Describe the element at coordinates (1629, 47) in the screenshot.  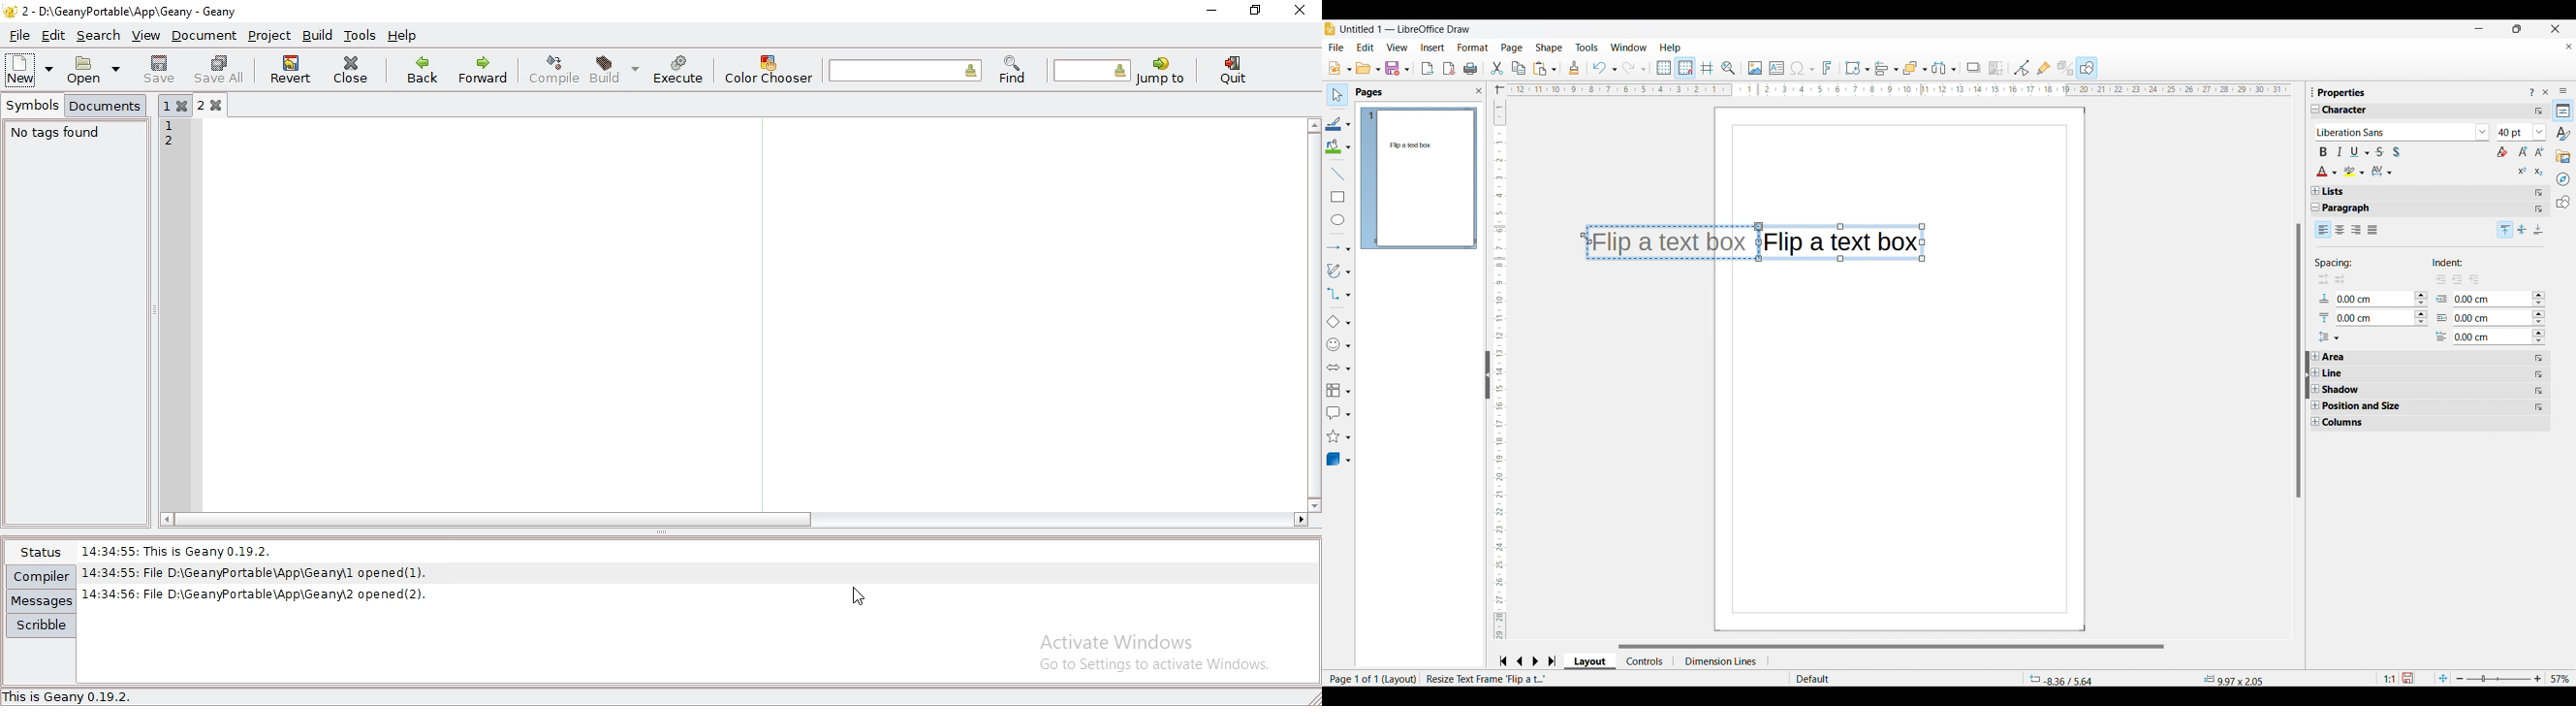
I see `Window menu` at that location.